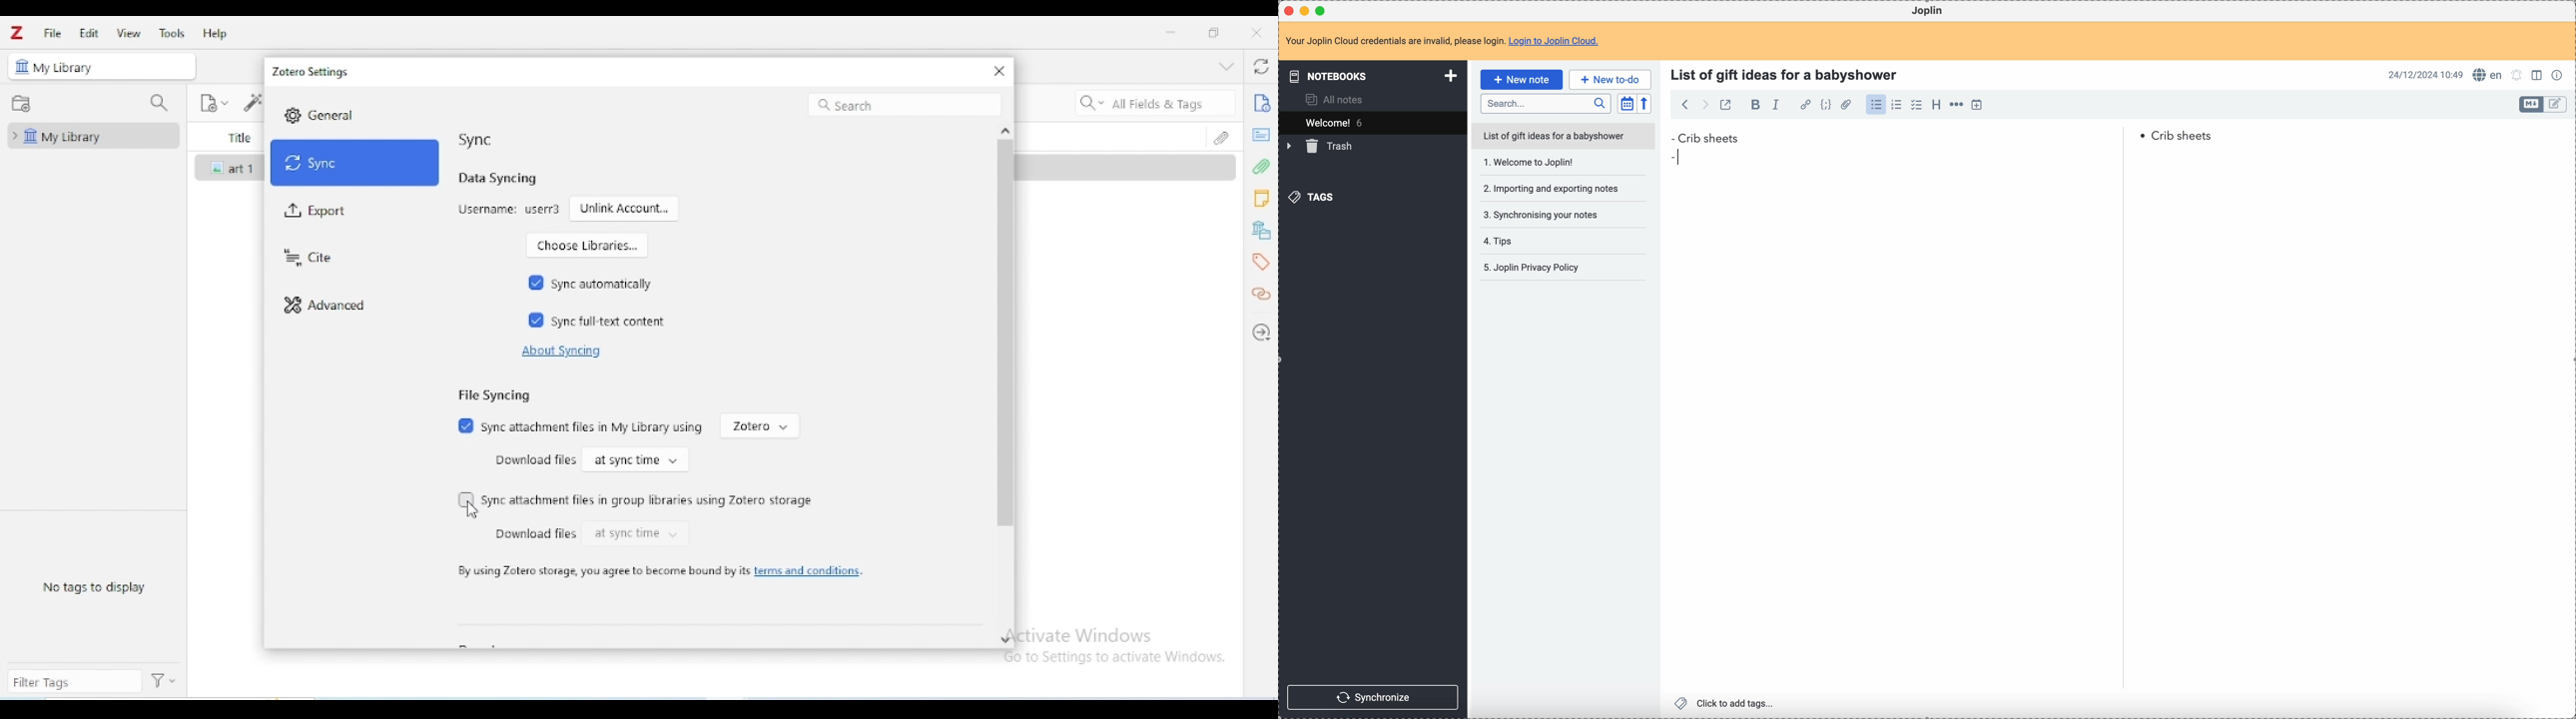  Describe the element at coordinates (2560, 74) in the screenshot. I see `note properties` at that location.